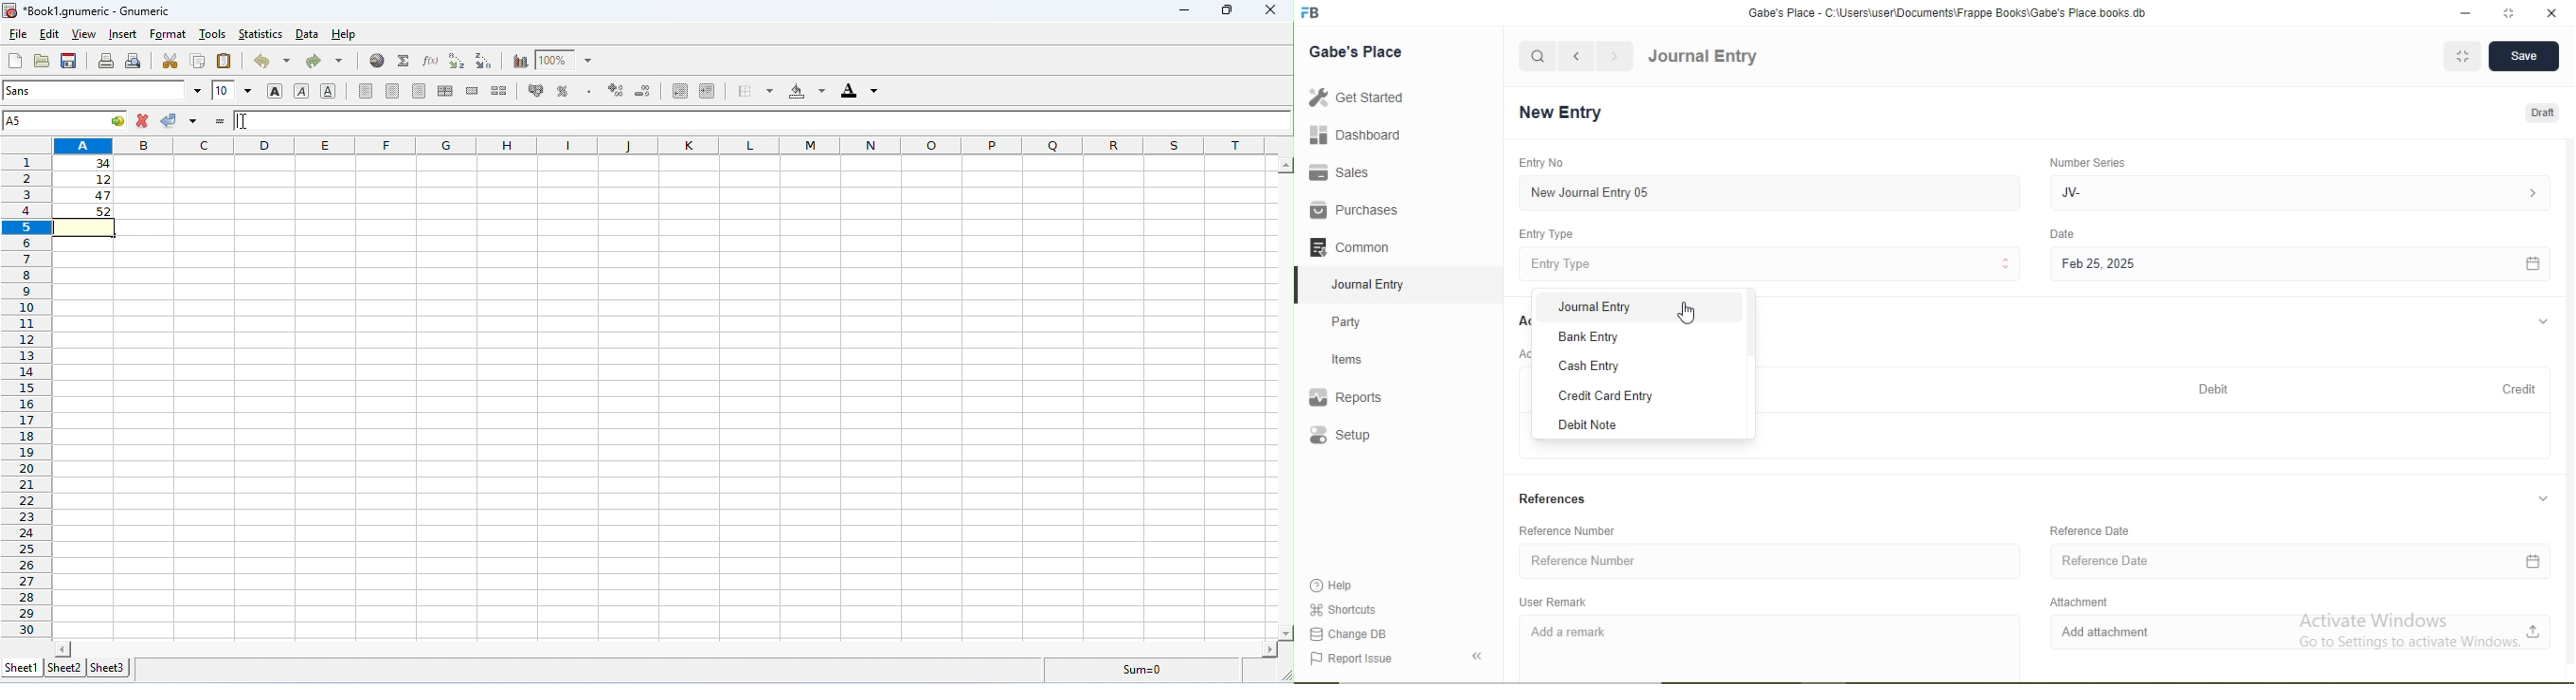 The image size is (2576, 700). Describe the element at coordinates (2216, 390) in the screenshot. I see `Debit` at that location.